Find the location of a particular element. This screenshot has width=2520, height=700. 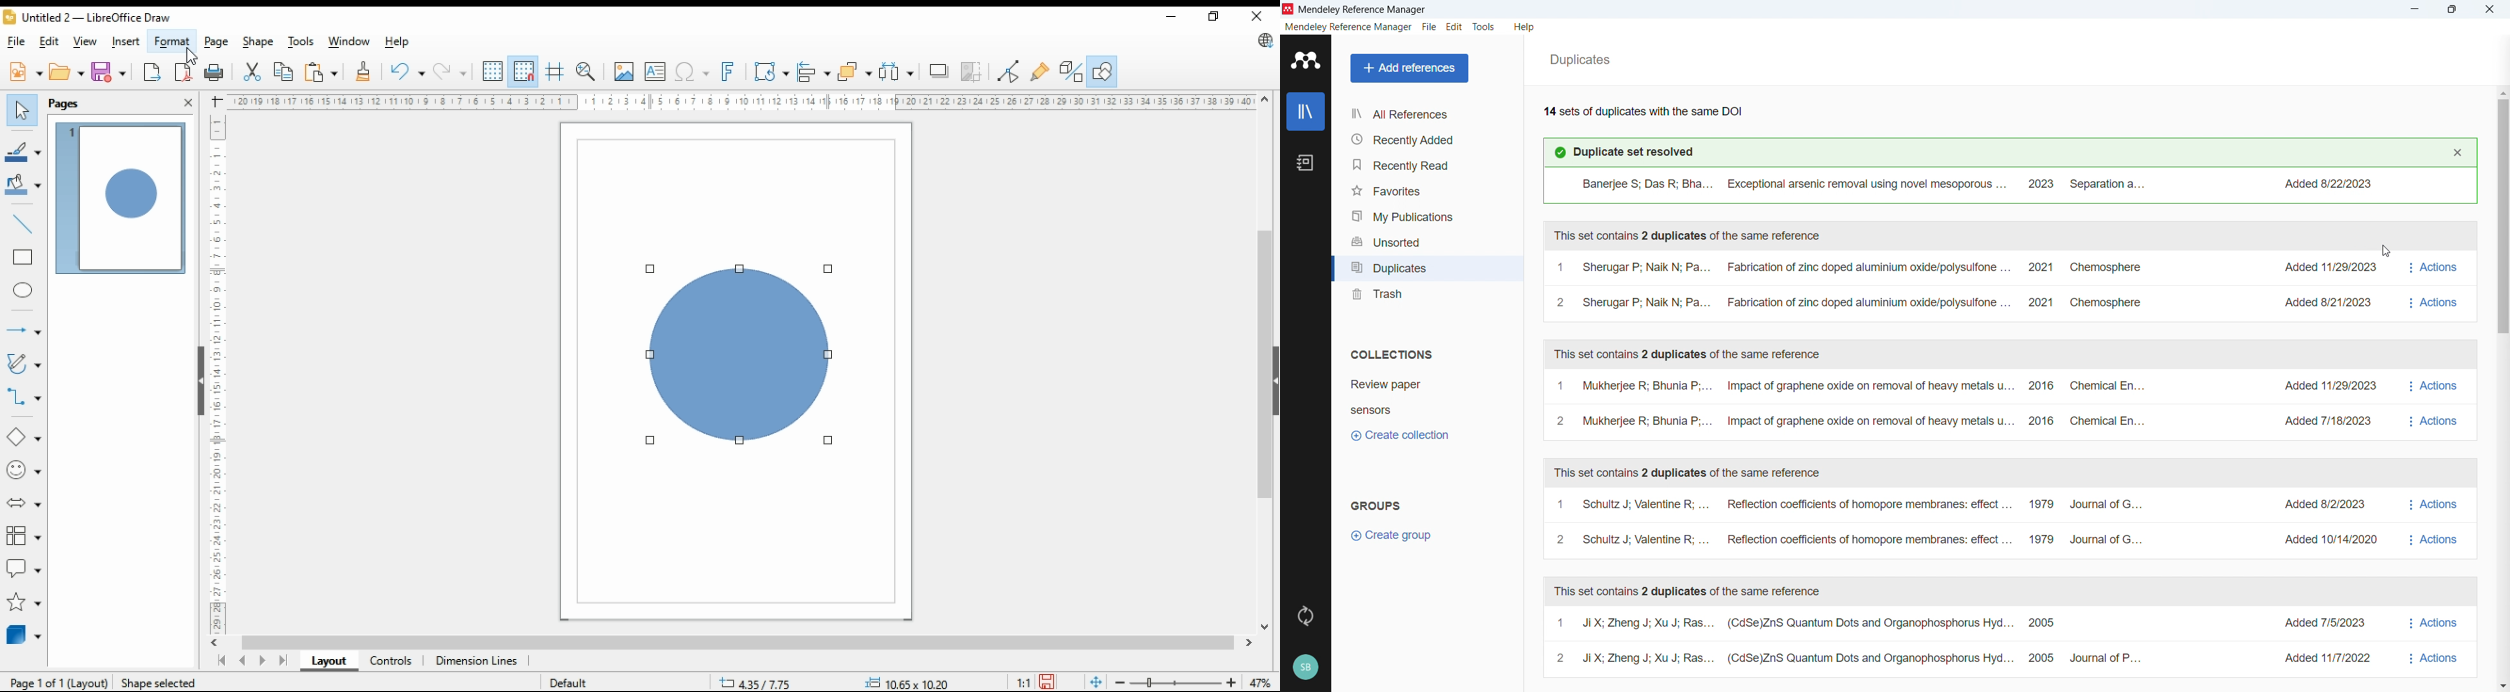

fill color is located at coordinates (23, 185).